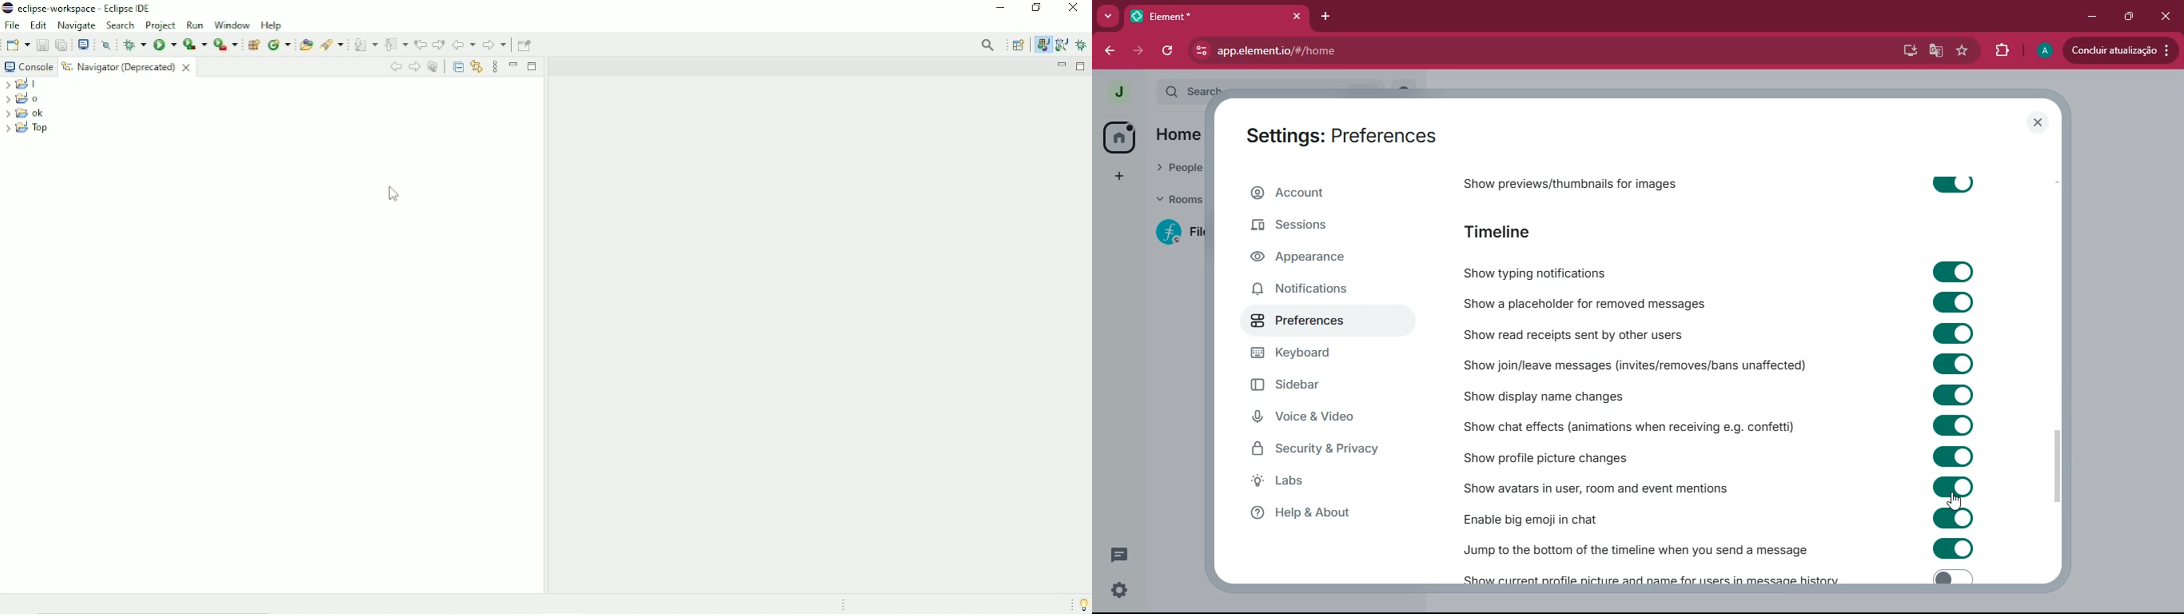  Describe the element at coordinates (1572, 269) in the screenshot. I see `show typing notifications` at that location.